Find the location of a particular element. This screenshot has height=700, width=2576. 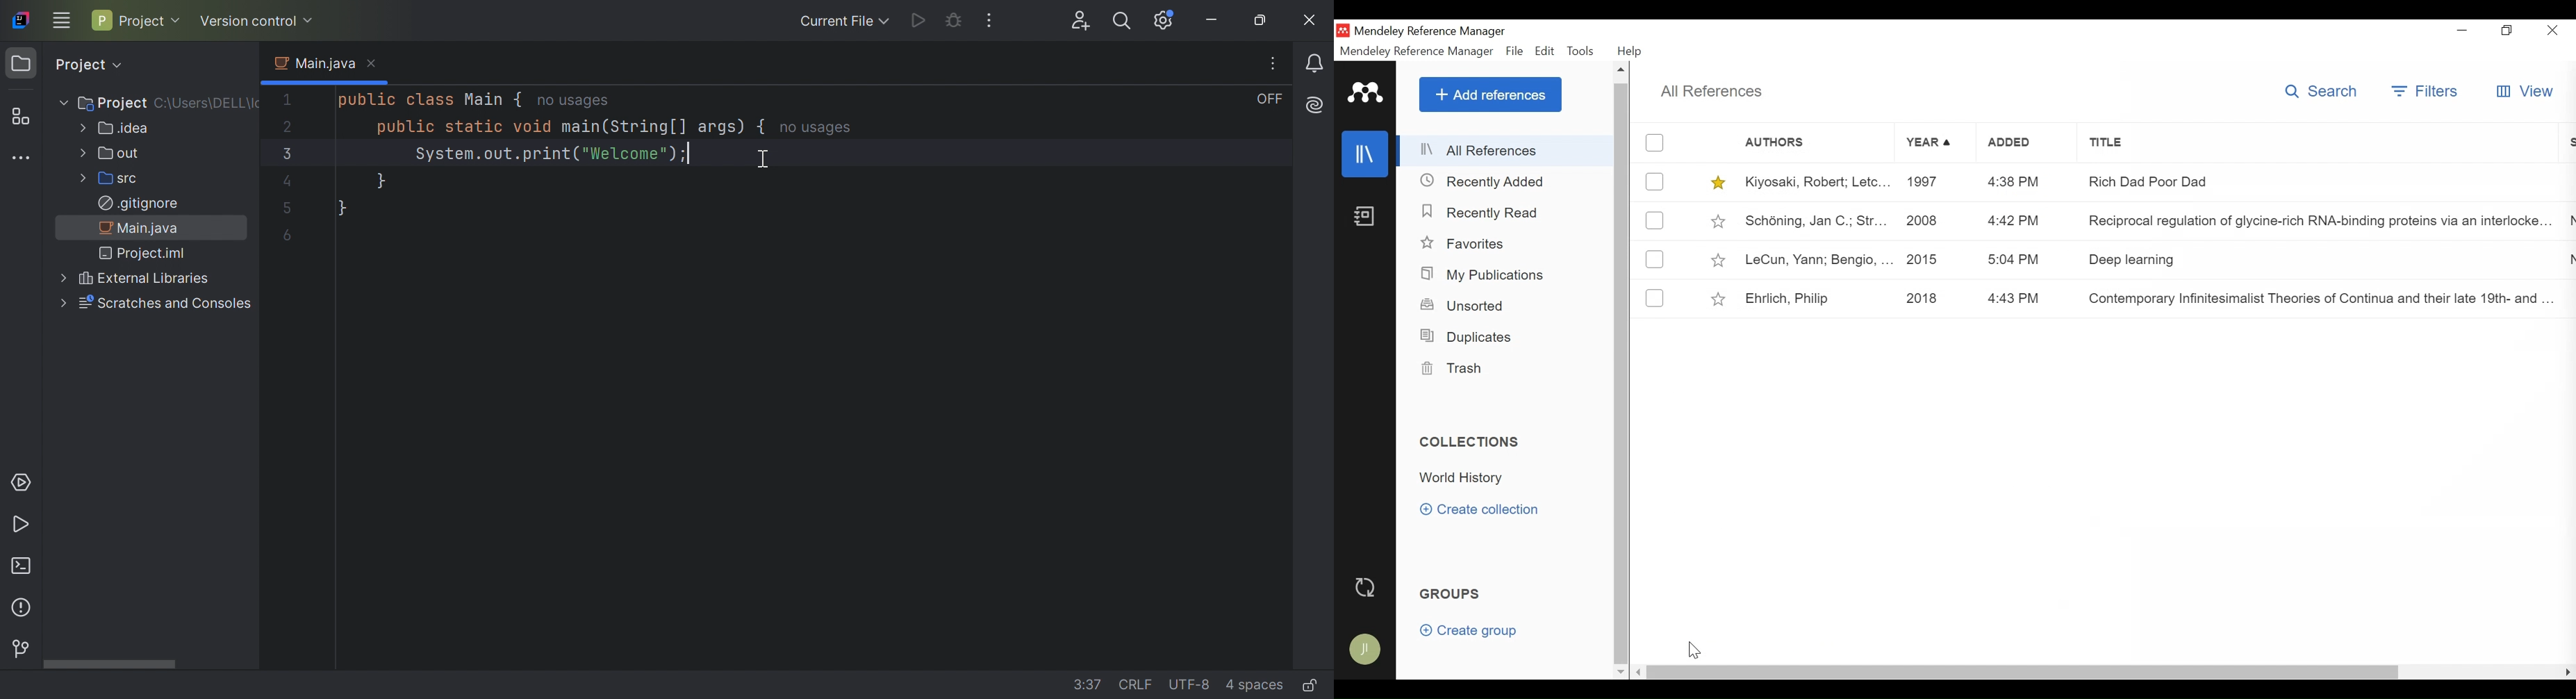

LeCun, Yann; Bengio,... is located at coordinates (1820, 260).